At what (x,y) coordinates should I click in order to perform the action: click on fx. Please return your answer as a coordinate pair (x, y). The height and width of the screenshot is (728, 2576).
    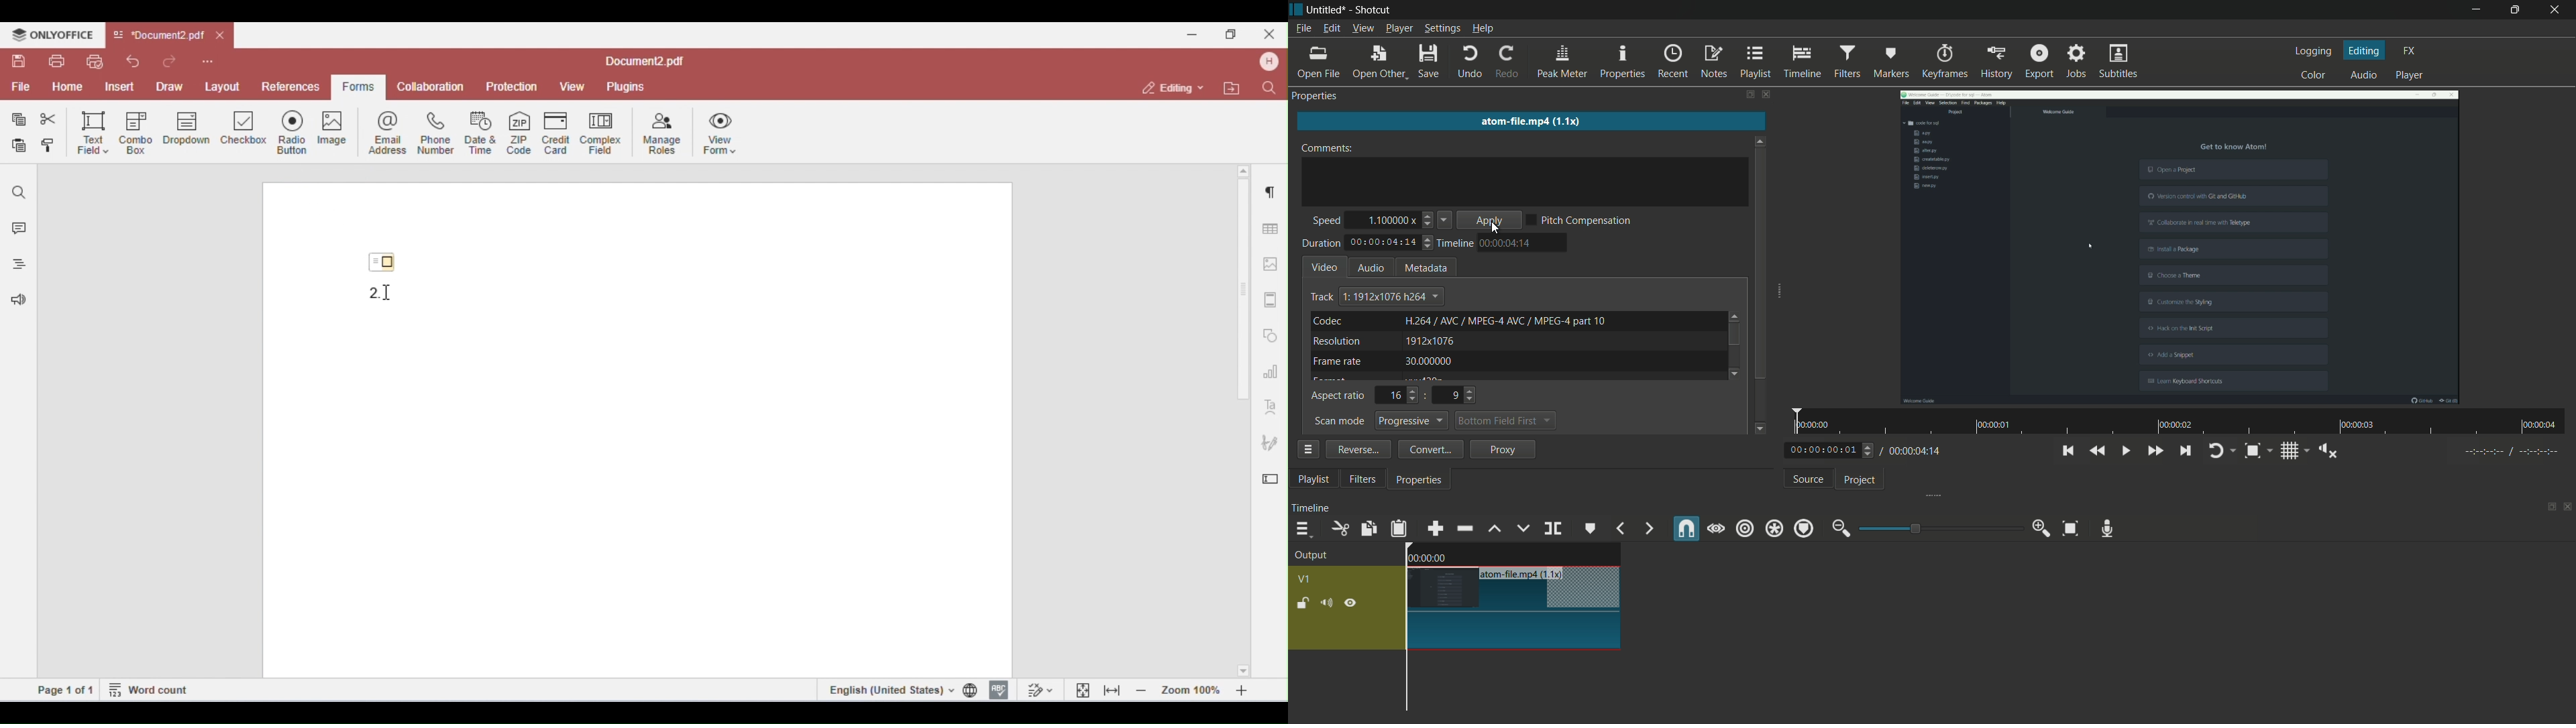
    Looking at the image, I should click on (2410, 51).